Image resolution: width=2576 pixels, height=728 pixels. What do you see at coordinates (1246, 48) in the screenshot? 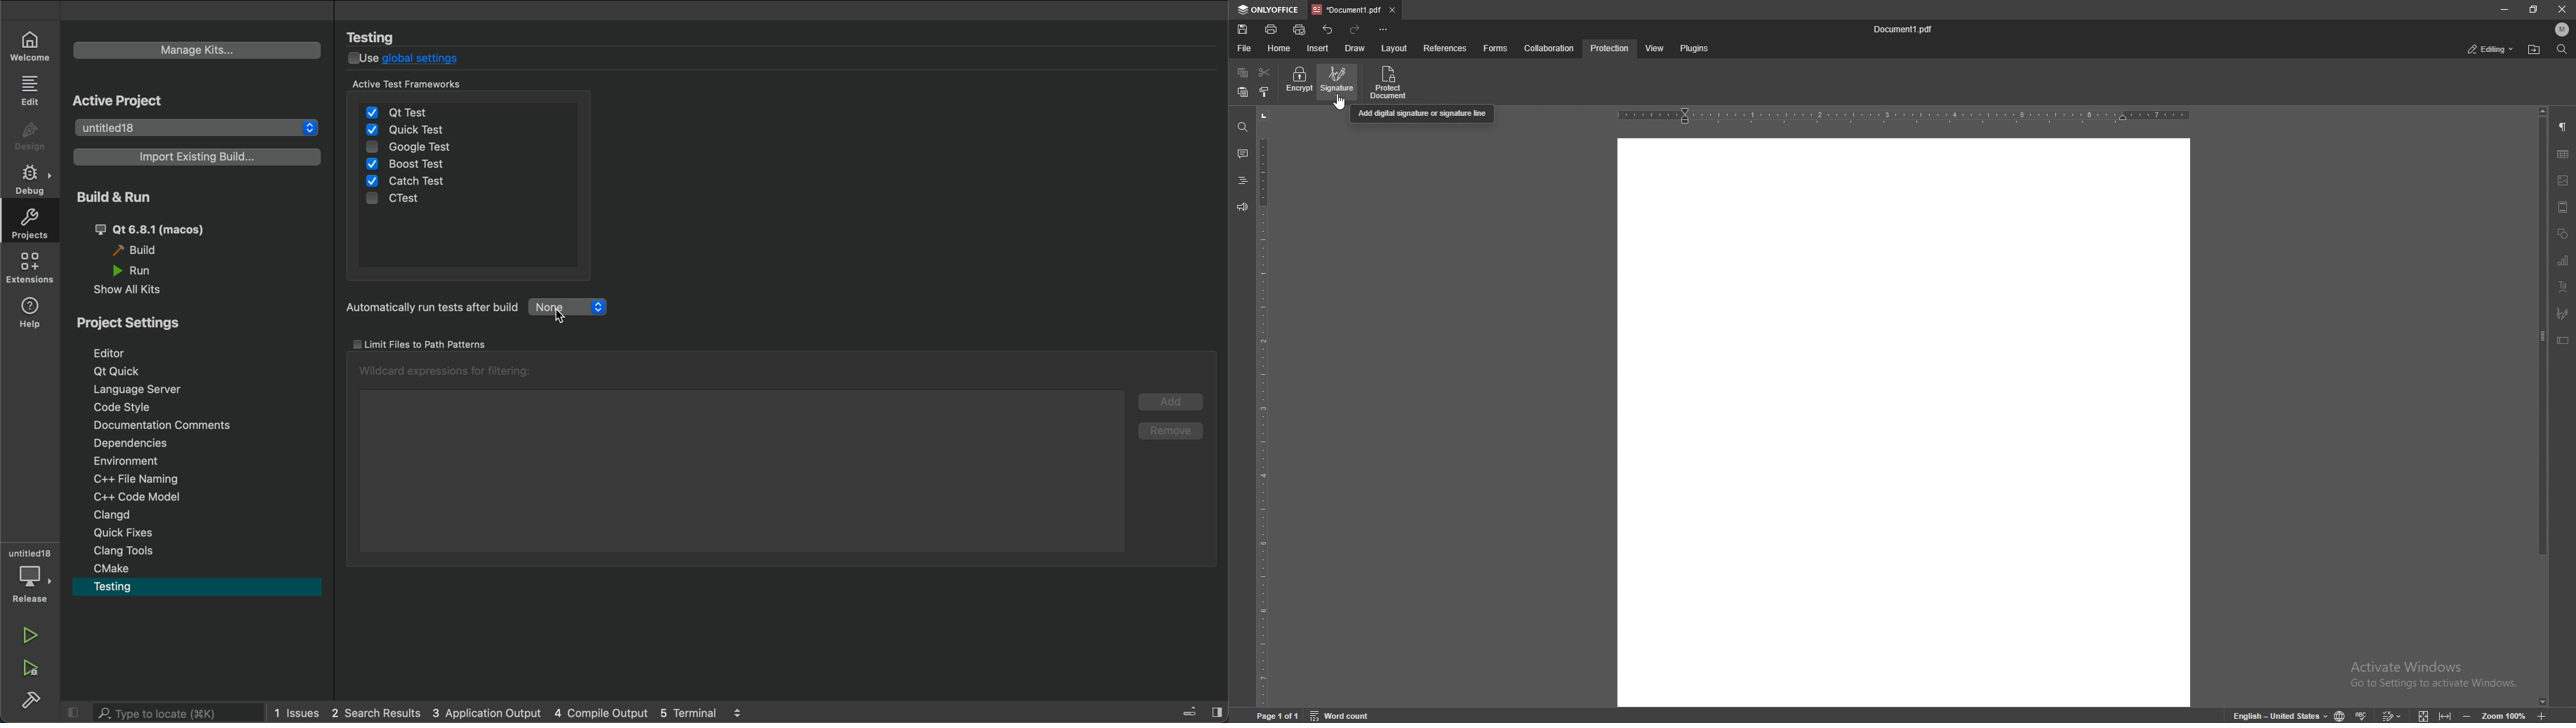
I see `file` at bounding box center [1246, 48].